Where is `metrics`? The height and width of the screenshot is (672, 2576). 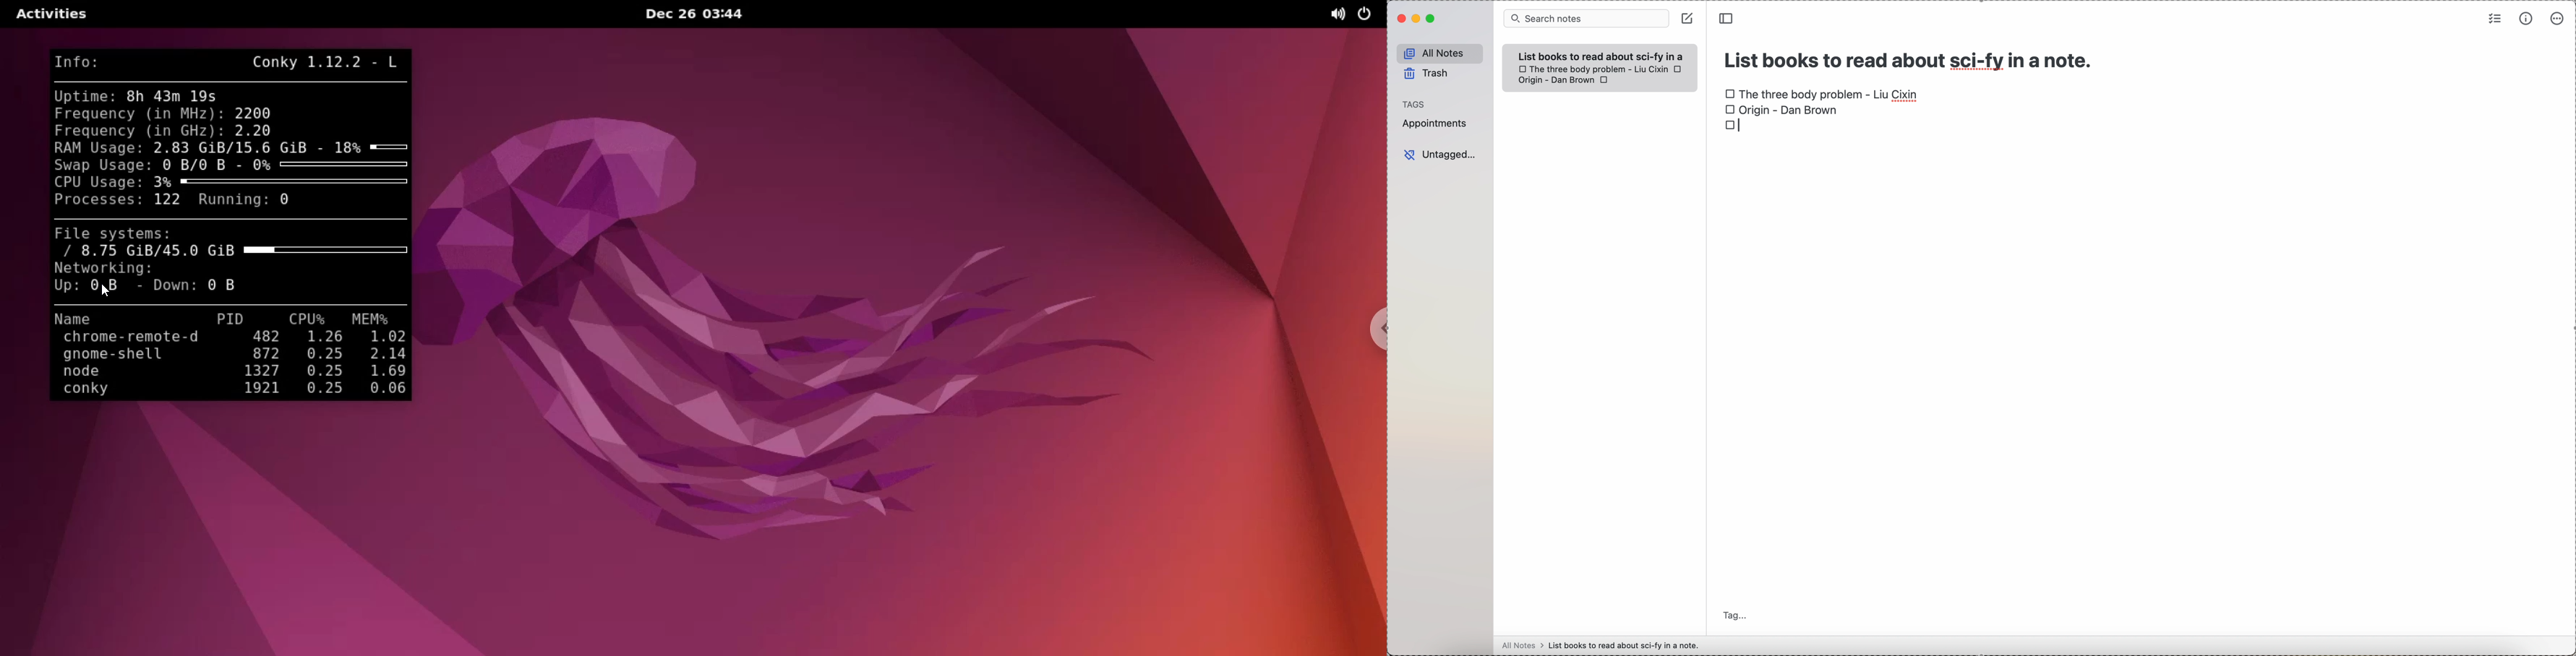
metrics is located at coordinates (2524, 19).